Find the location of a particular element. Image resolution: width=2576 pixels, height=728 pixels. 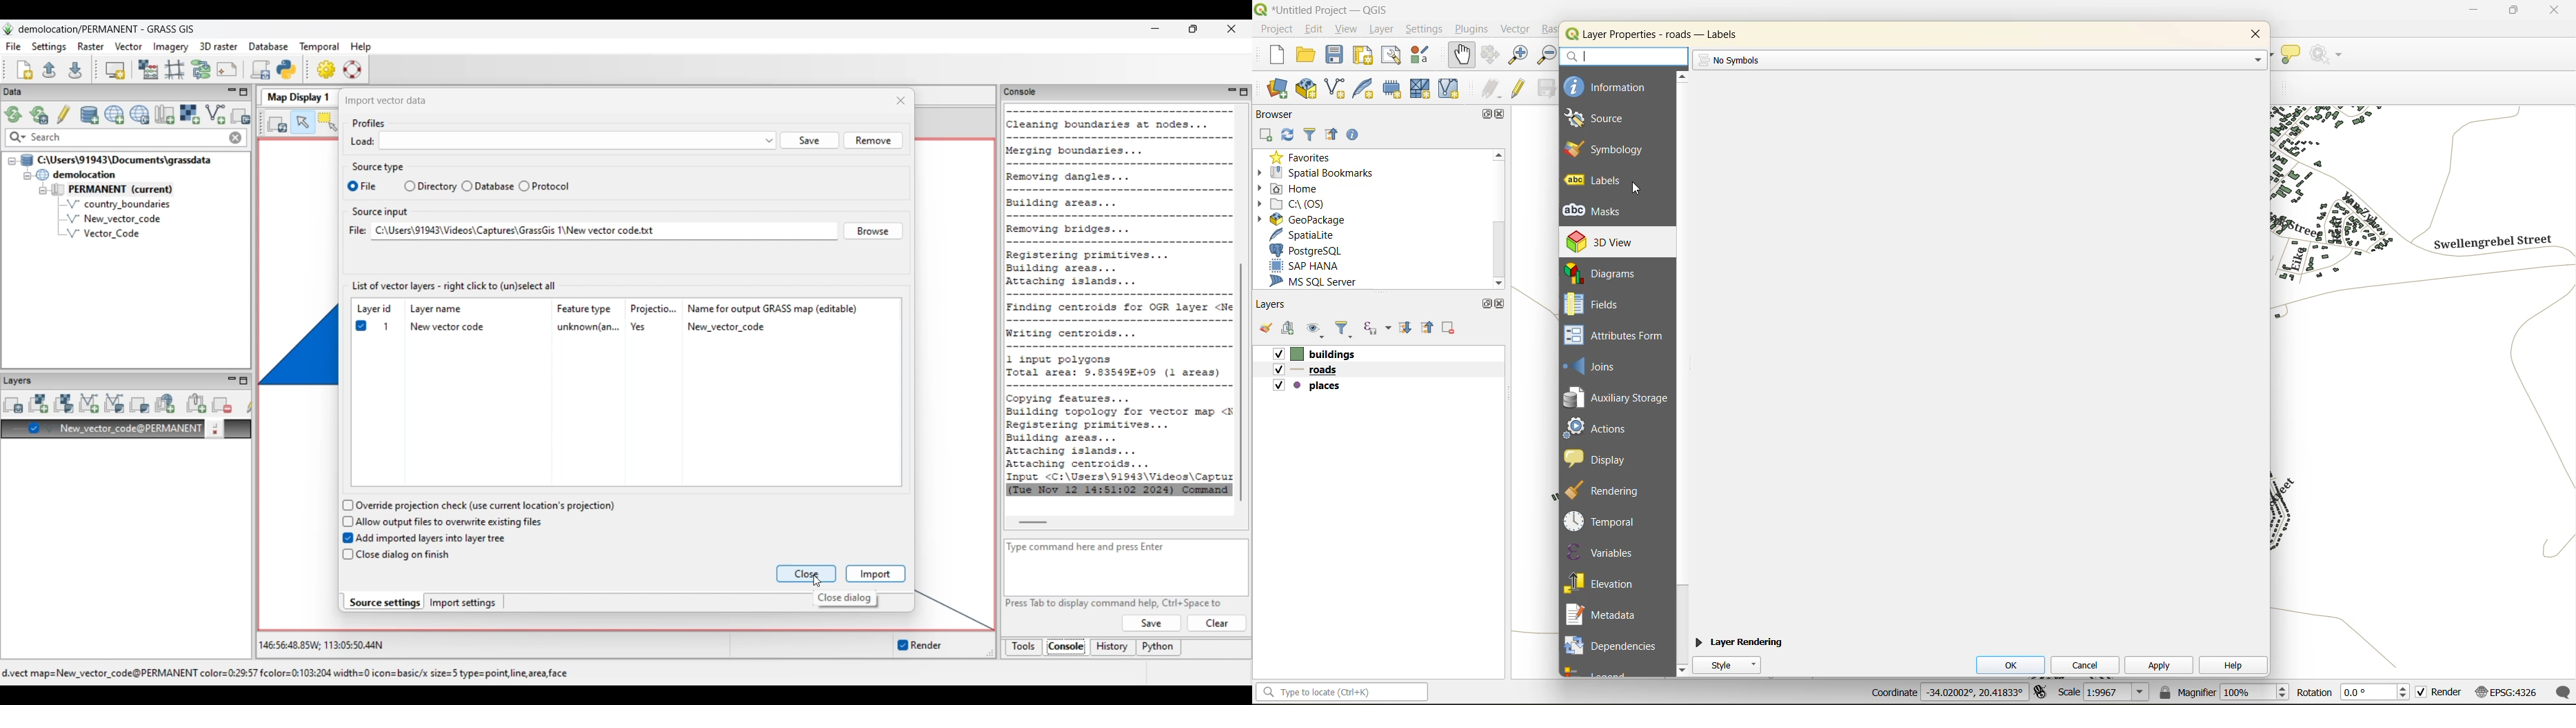

new shapefile layer is located at coordinates (1341, 89).